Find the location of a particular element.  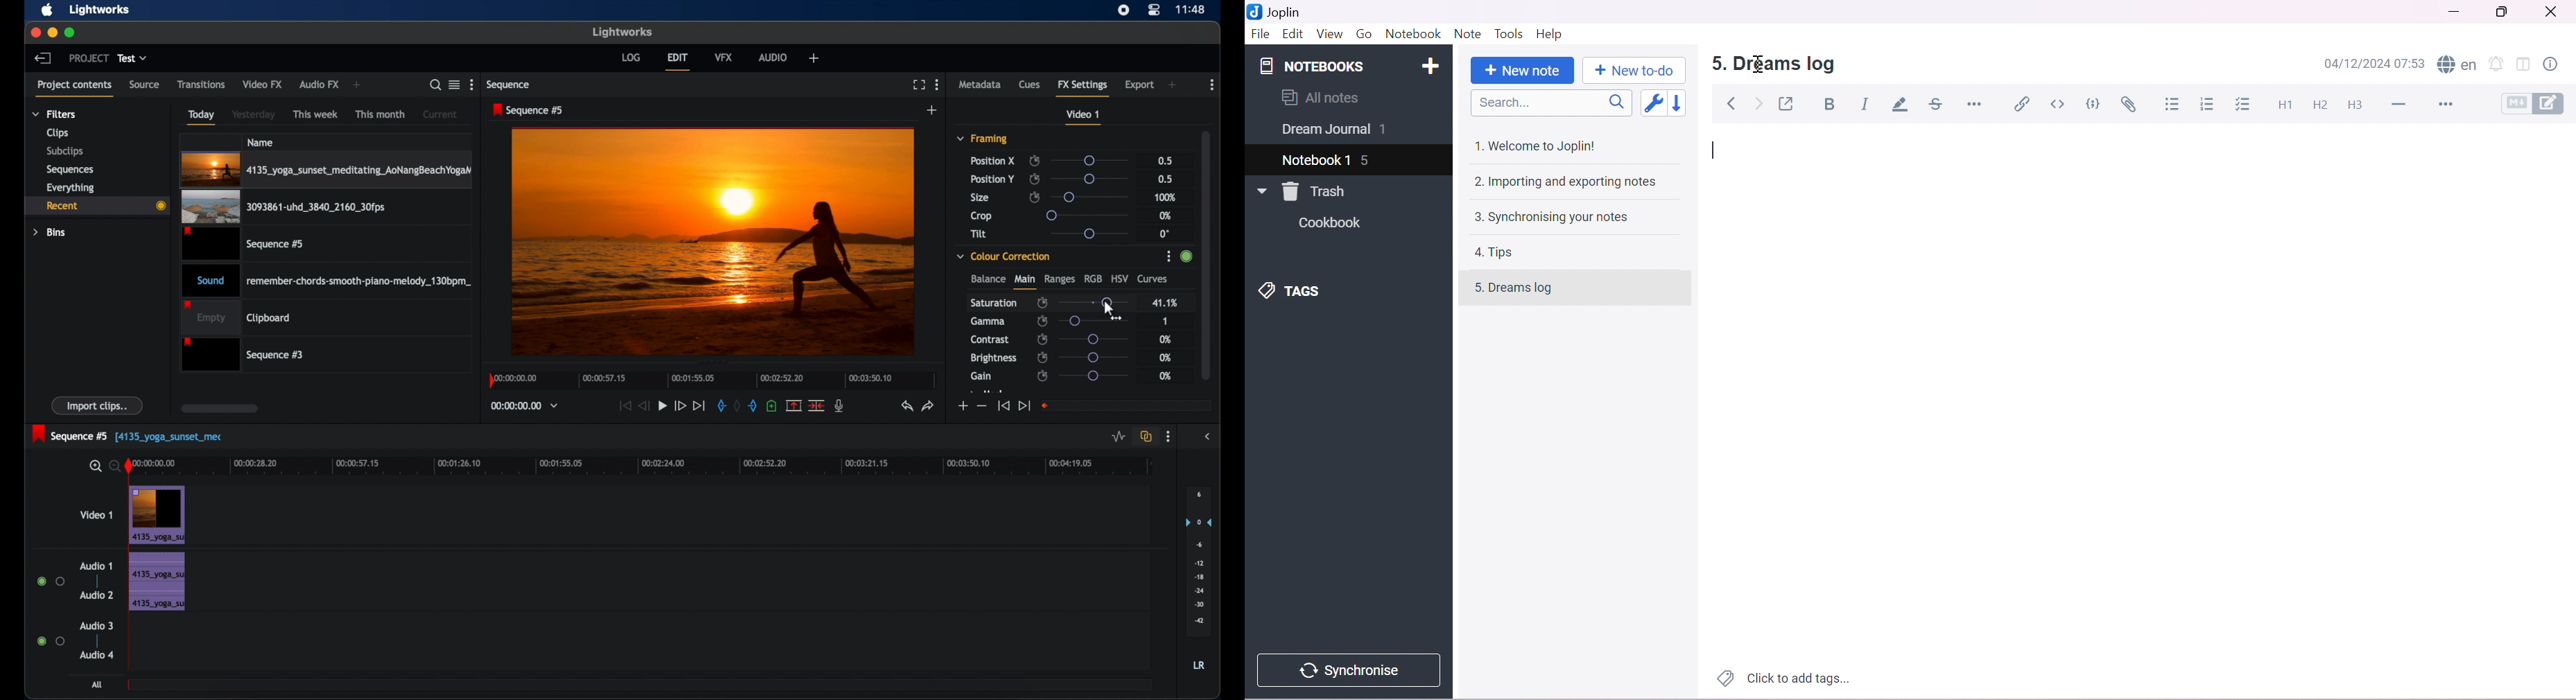

5 is located at coordinates (1369, 161).